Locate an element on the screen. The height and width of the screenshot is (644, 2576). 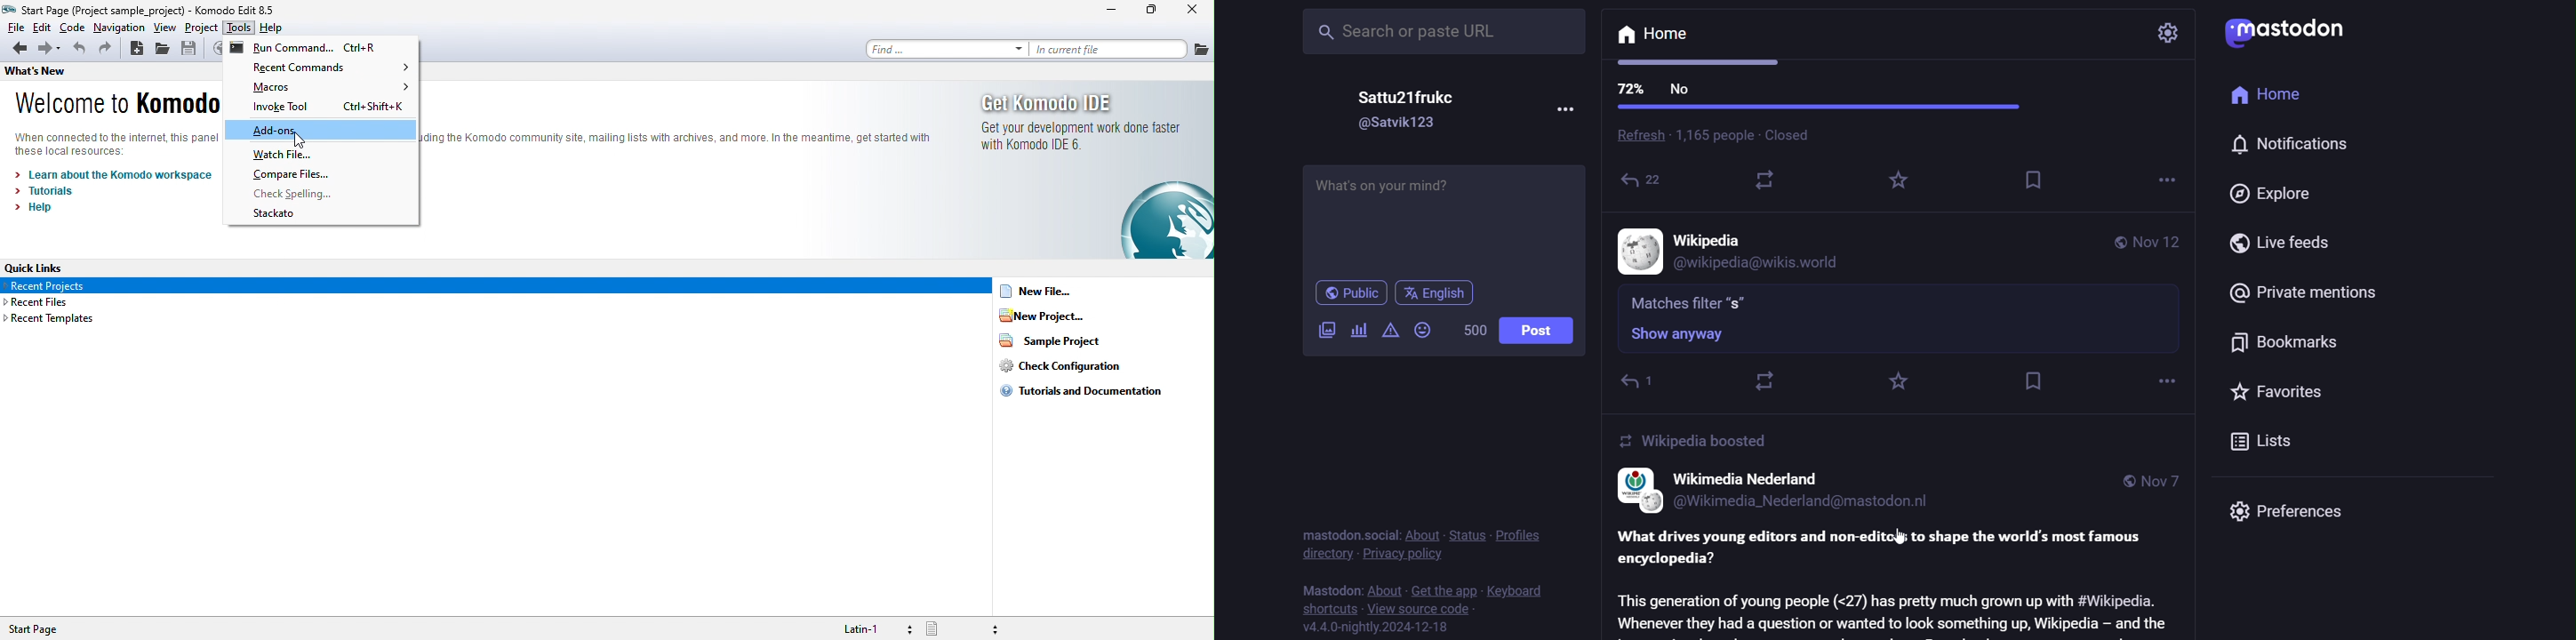
close is located at coordinates (1191, 9).